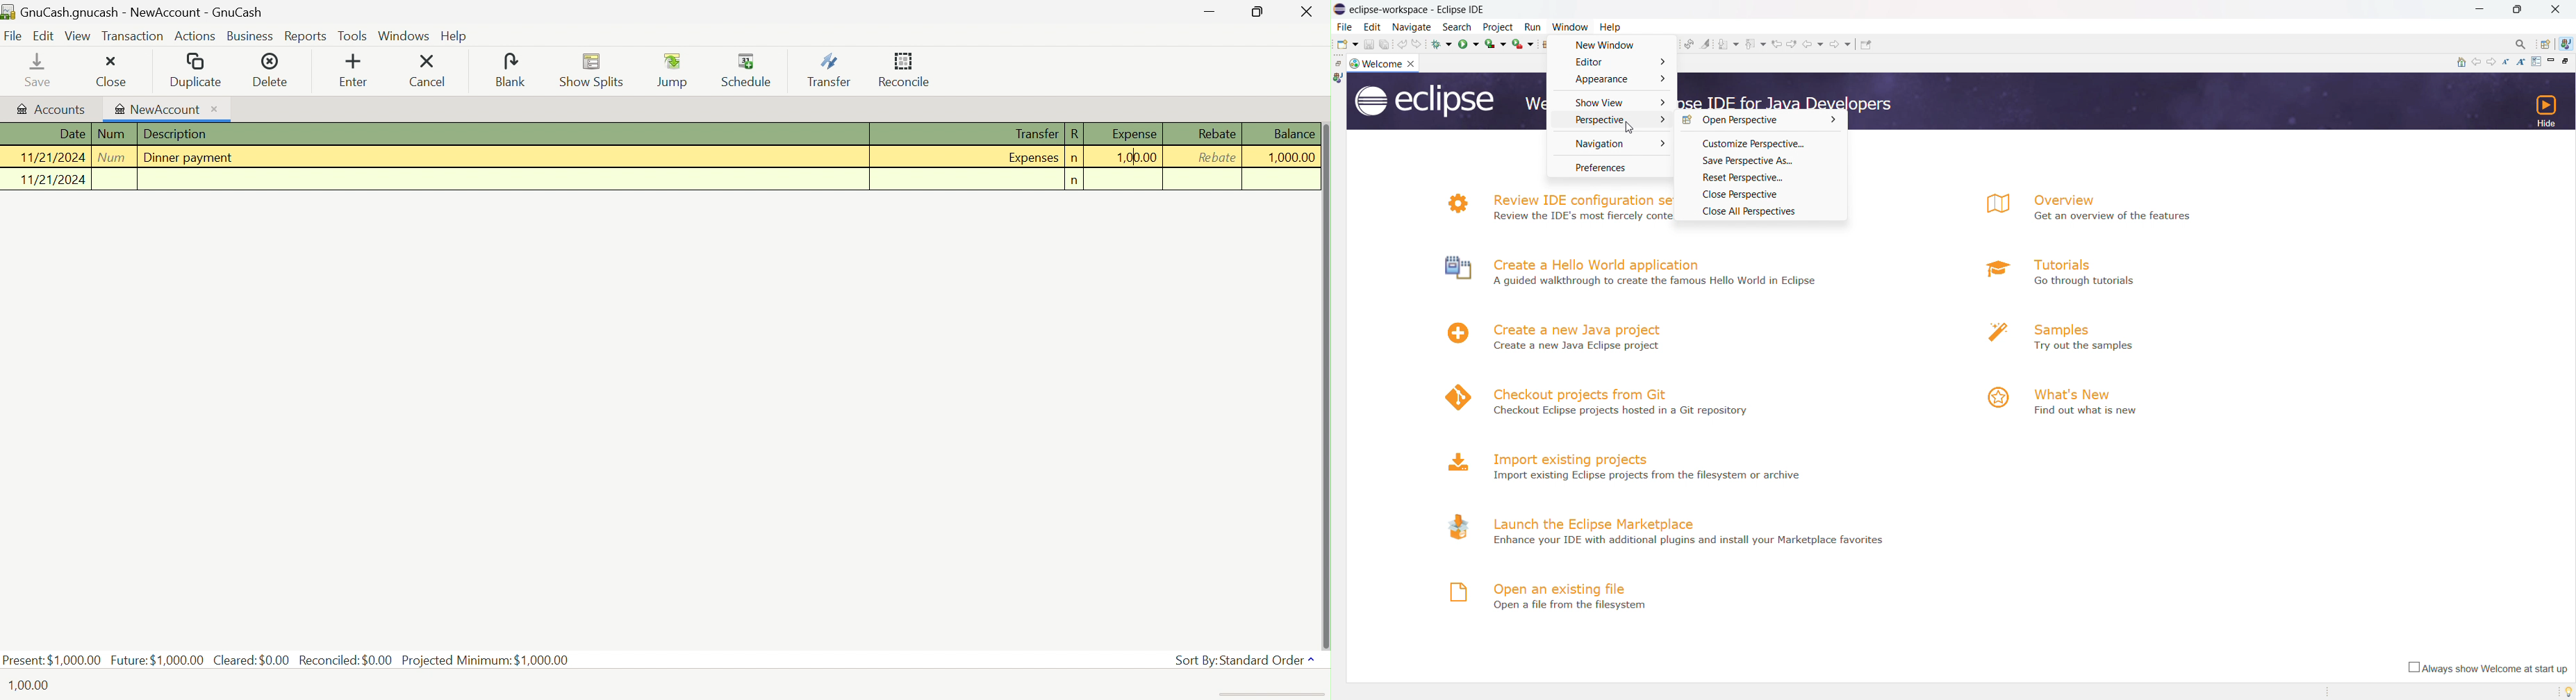 The image size is (2576, 700). What do you see at coordinates (1138, 158) in the screenshot?
I see `Cursor` at bounding box center [1138, 158].